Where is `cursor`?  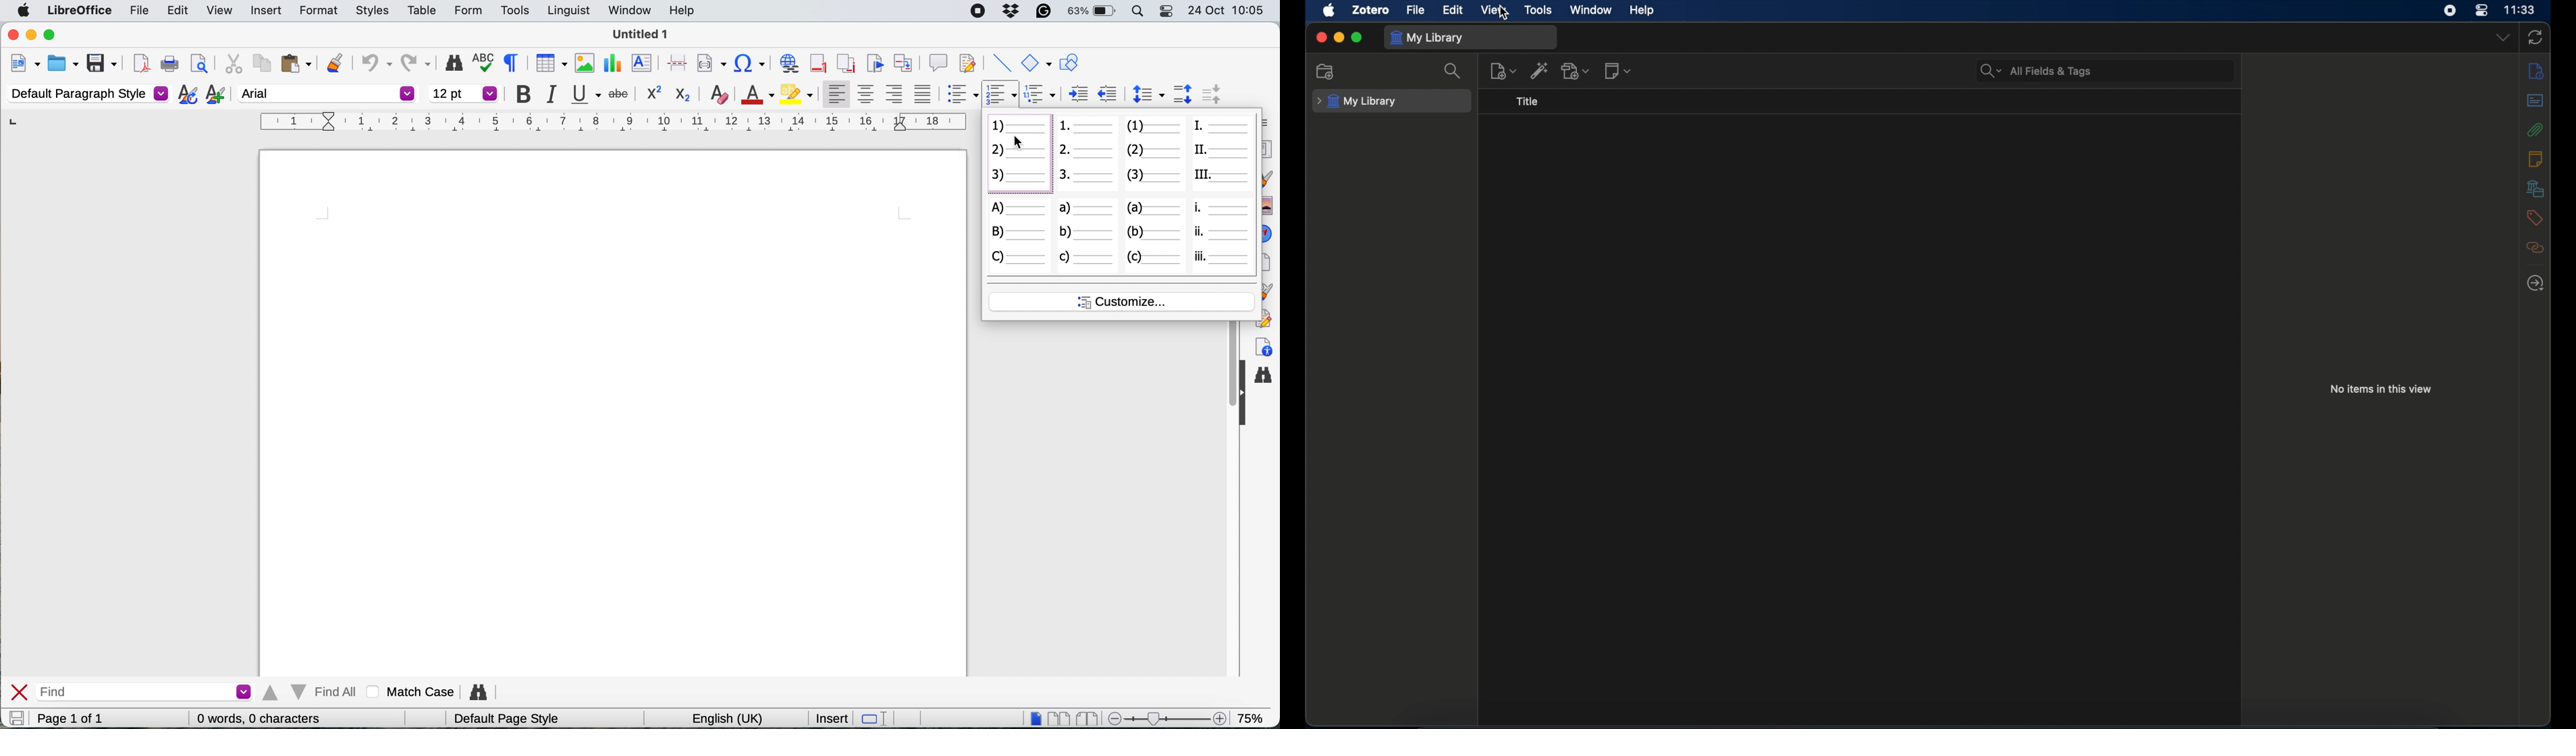
cursor is located at coordinates (1505, 13).